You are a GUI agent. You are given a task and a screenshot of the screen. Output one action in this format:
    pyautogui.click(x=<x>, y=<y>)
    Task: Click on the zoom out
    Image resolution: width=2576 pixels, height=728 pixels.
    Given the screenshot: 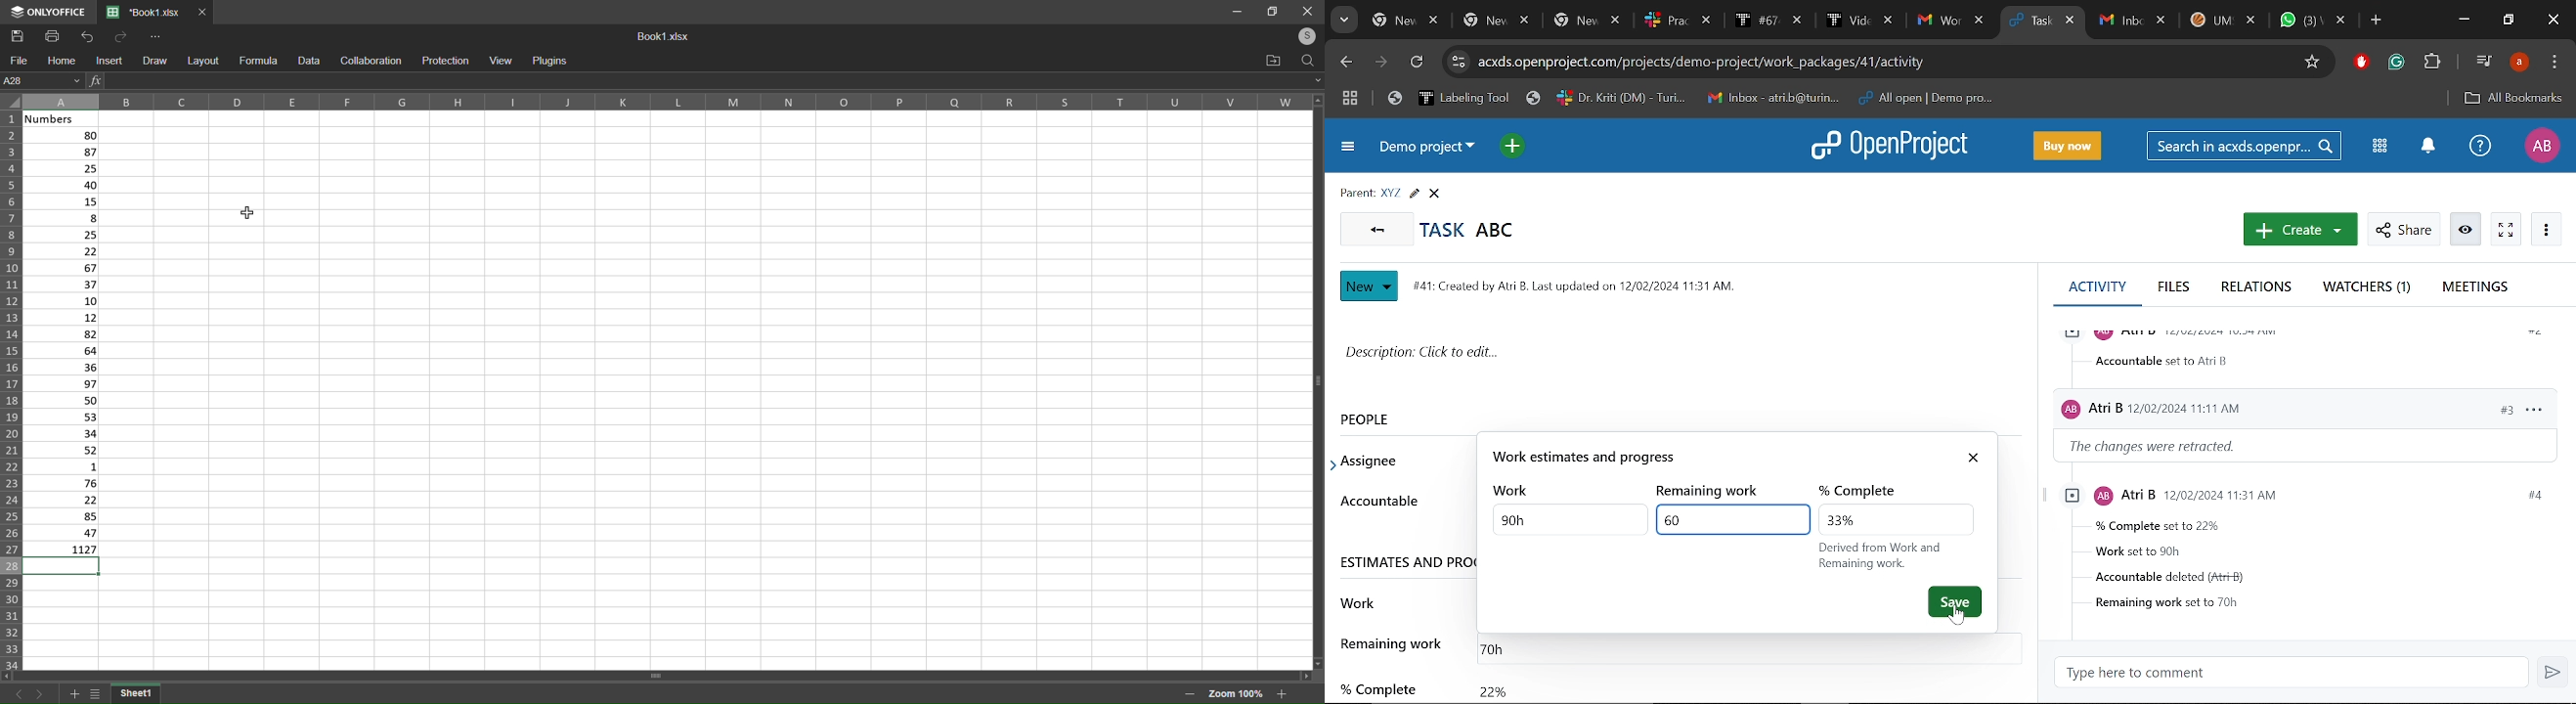 What is the action you would take?
    pyautogui.click(x=1186, y=694)
    